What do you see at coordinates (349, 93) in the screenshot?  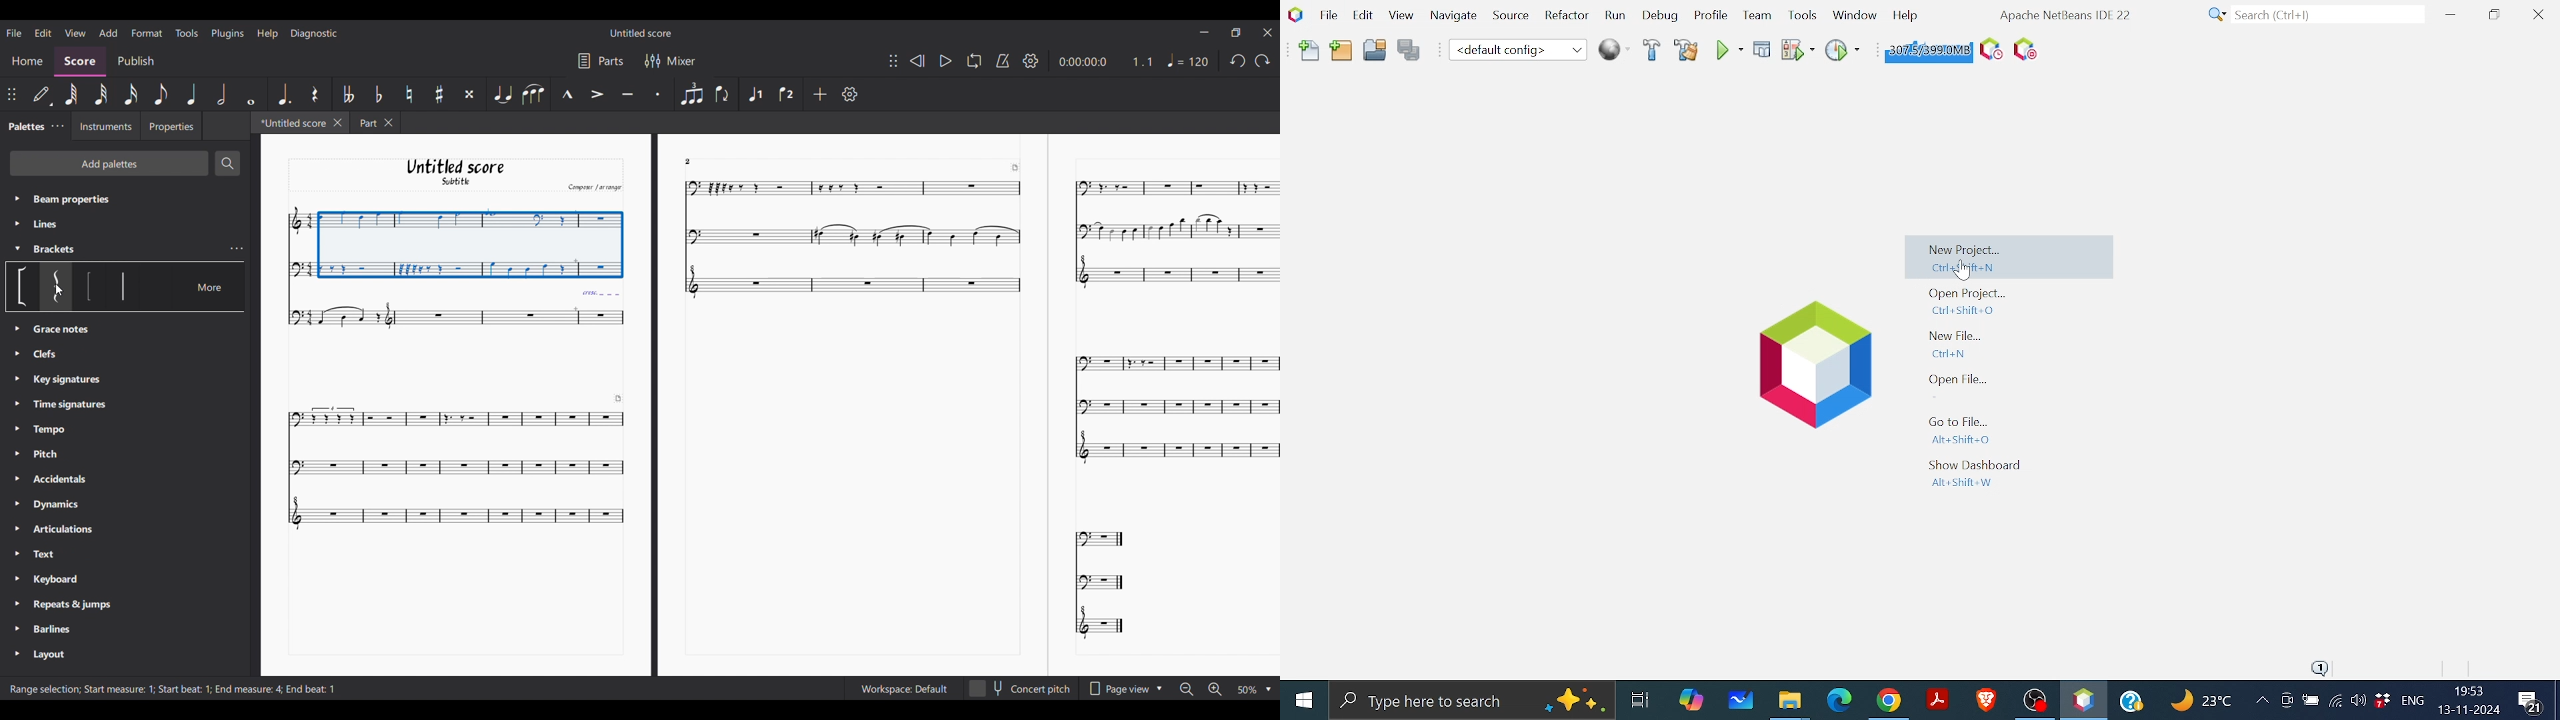 I see `Toggle double flat` at bounding box center [349, 93].